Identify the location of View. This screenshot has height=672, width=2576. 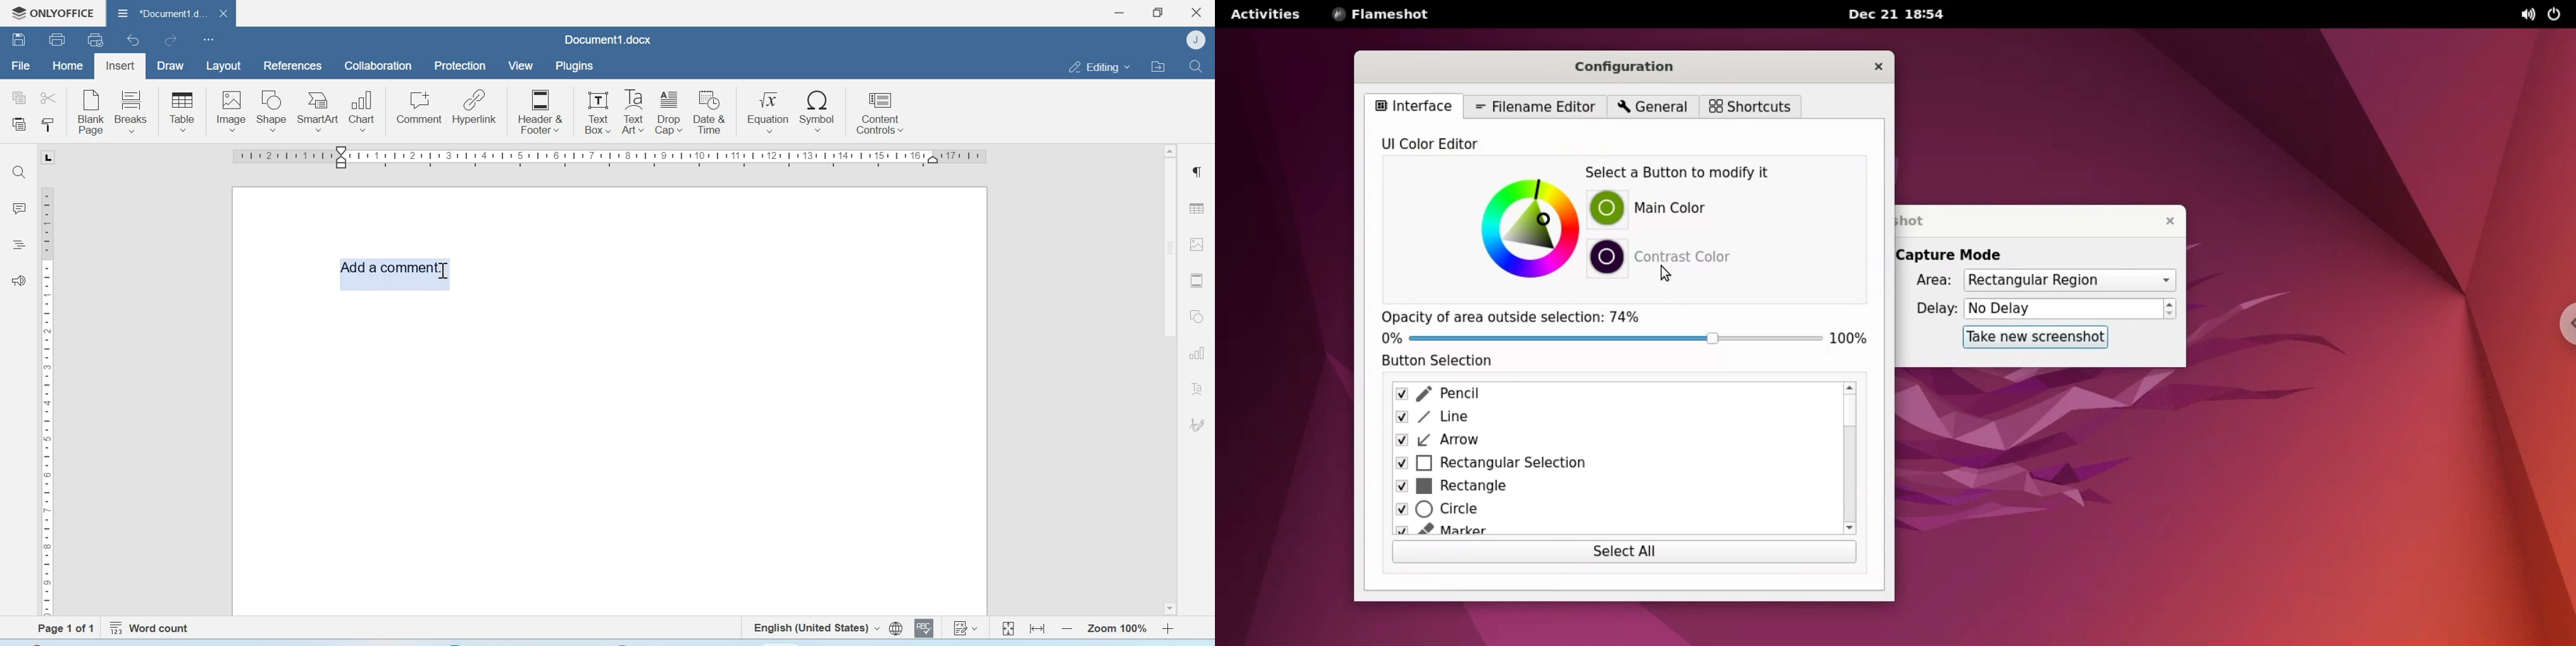
(520, 67).